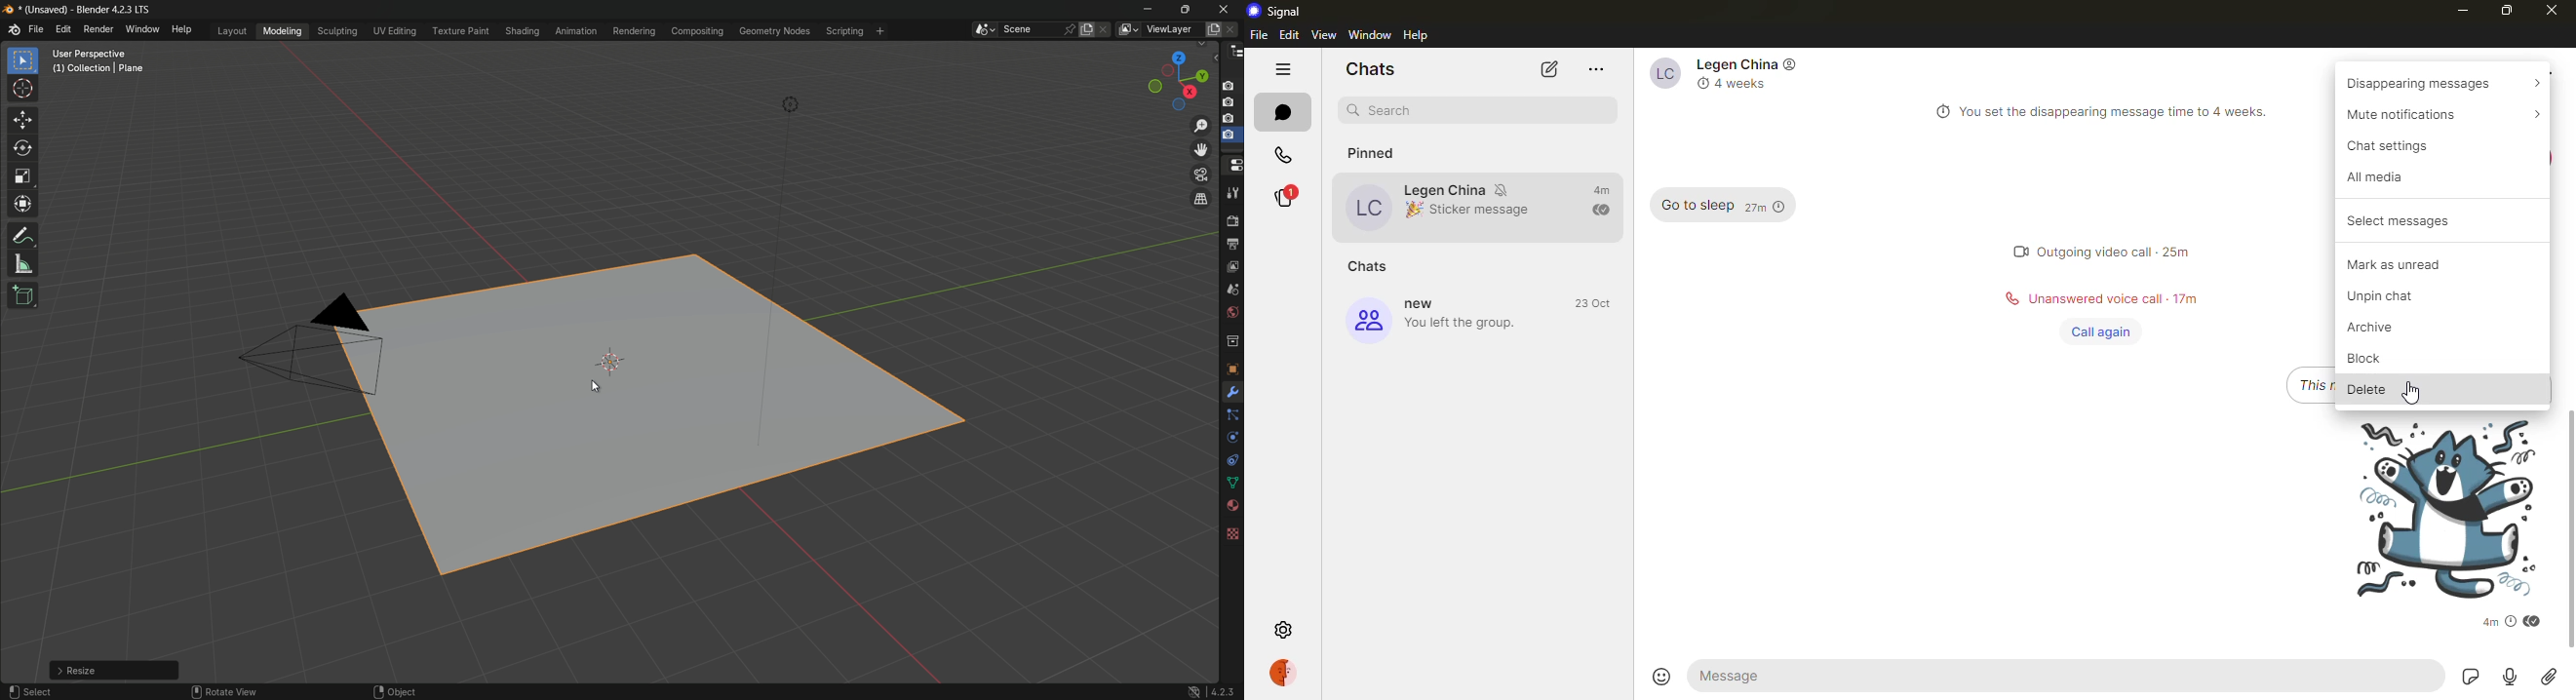  Describe the element at coordinates (2185, 297) in the screenshot. I see `time` at that location.